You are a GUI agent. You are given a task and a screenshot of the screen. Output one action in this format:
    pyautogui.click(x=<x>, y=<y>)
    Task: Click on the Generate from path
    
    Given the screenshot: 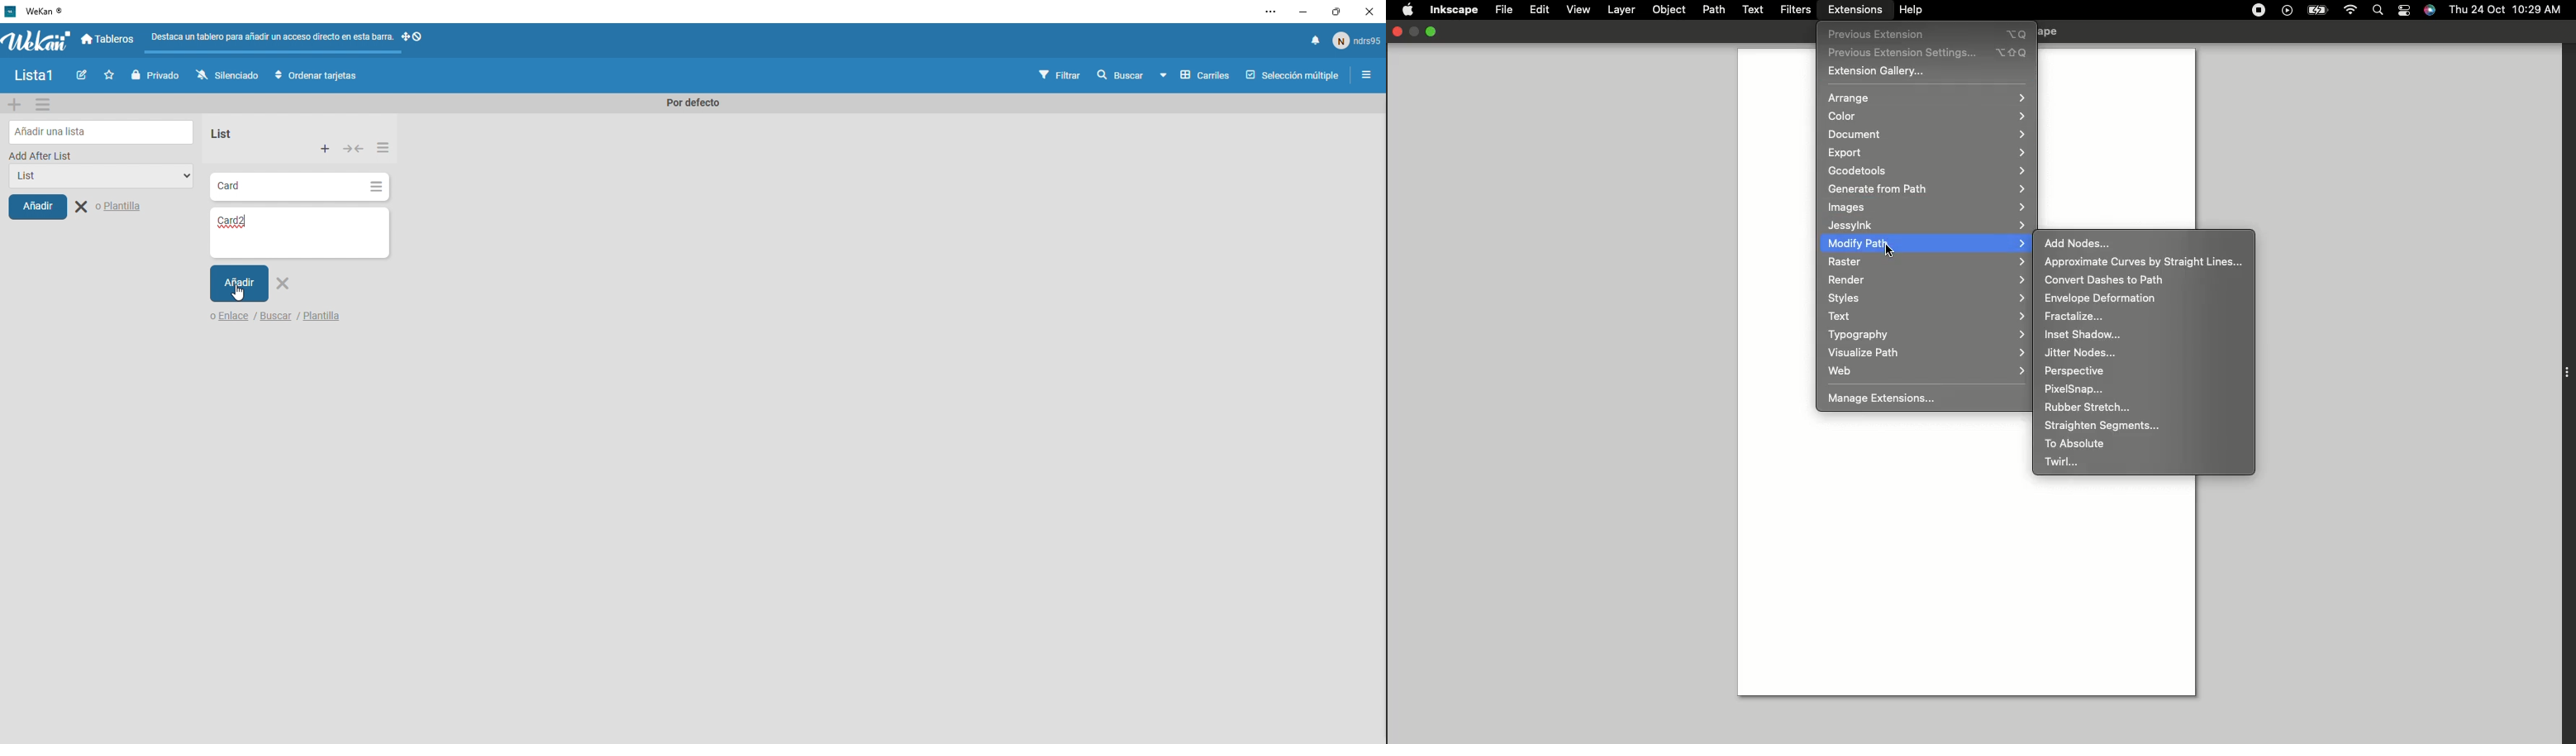 What is the action you would take?
    pyautogui.click(x=1928, y=188)
    